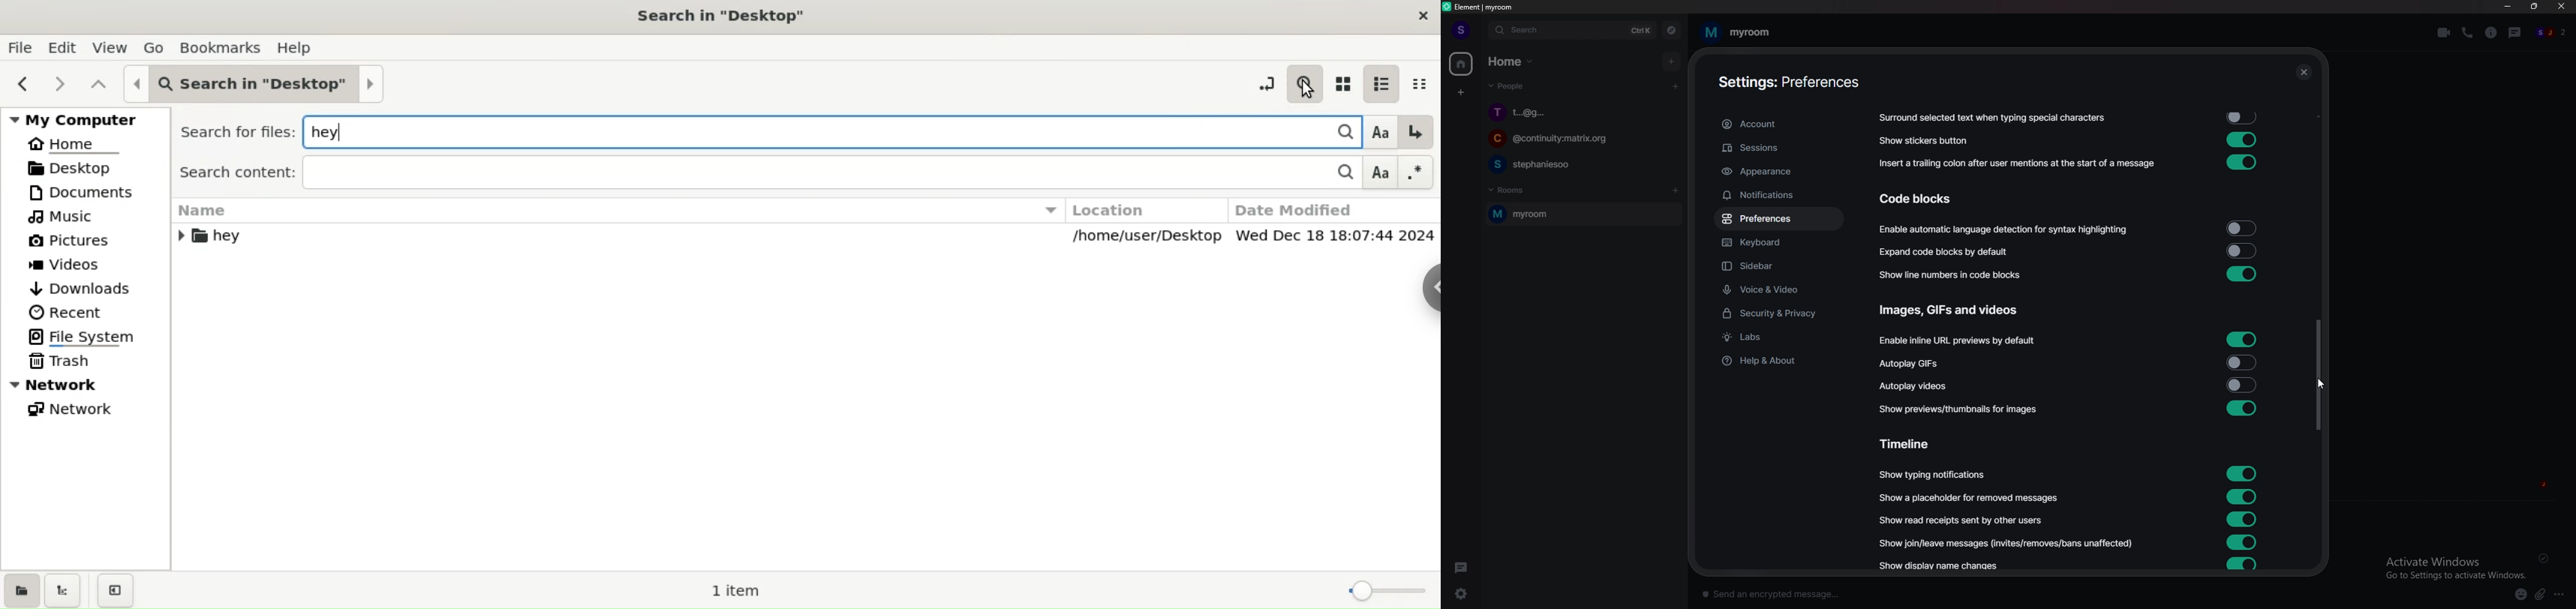  Describe the element at coordinates (1917, 364) in the screenshot. I see `autoplay gifs` at that location.